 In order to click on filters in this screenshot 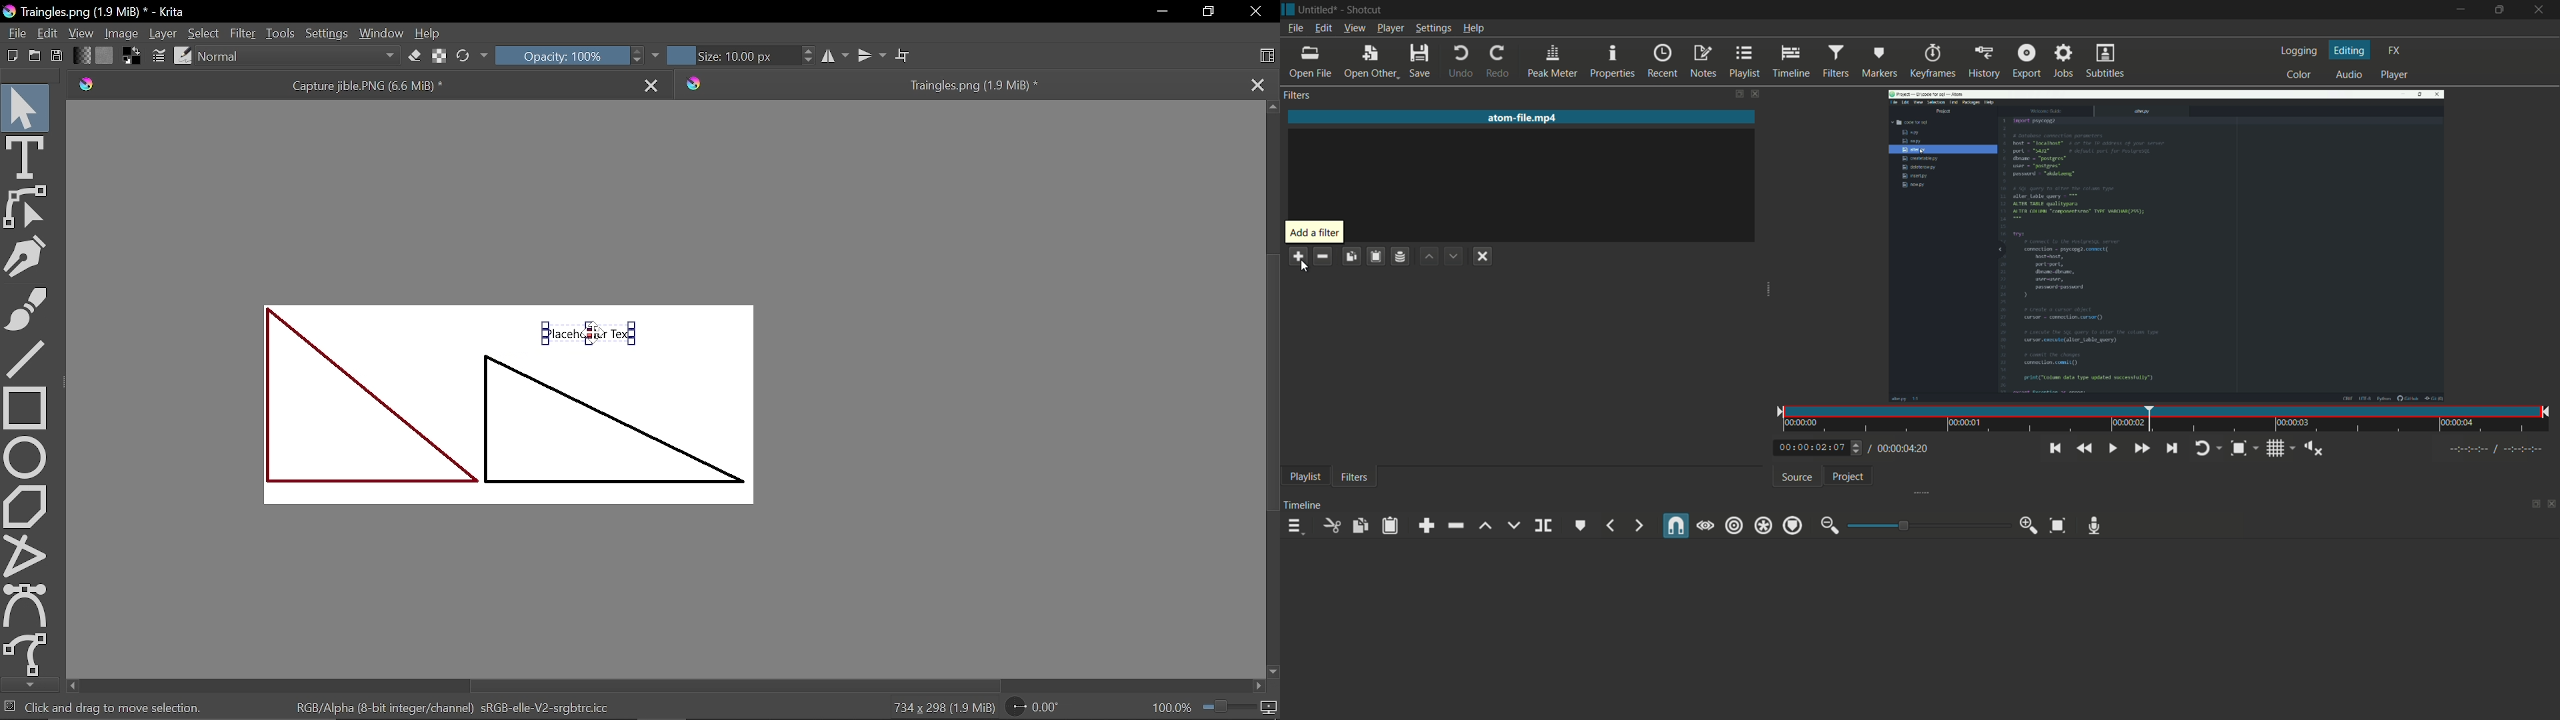, I will do `click(1355, 476)`.